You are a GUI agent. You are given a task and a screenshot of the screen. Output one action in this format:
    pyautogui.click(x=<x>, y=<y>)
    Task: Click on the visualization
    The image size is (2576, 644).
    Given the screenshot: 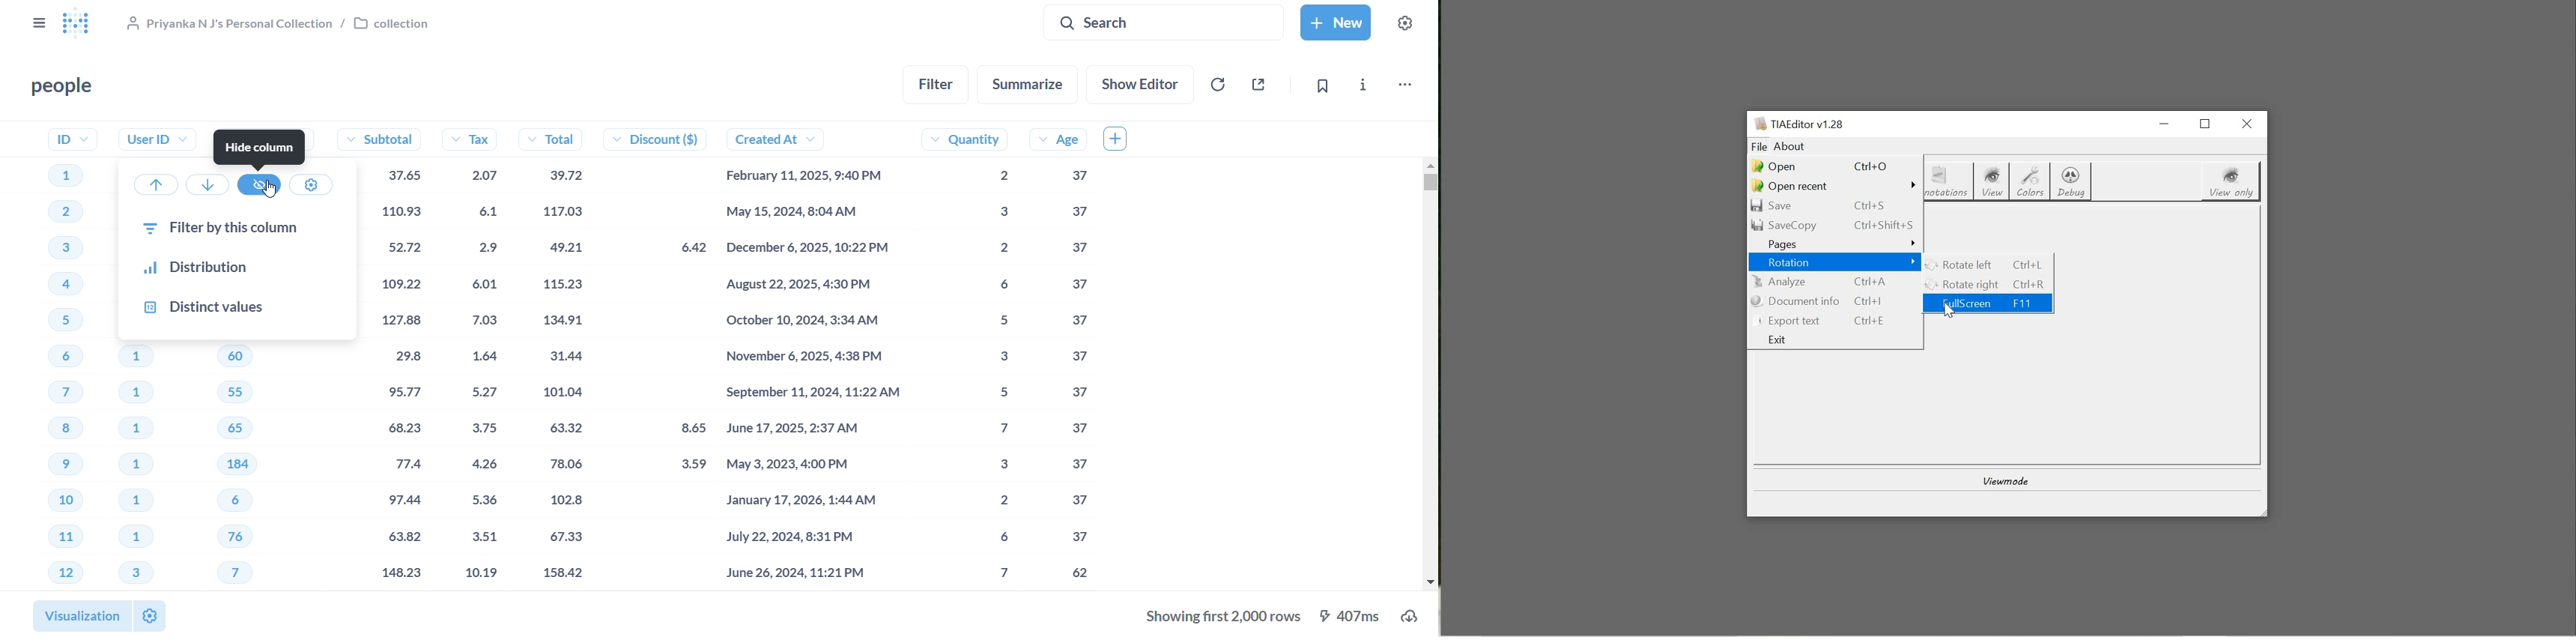 What is the action you would take?
    pyautogui.click(x=77, y=616)
    